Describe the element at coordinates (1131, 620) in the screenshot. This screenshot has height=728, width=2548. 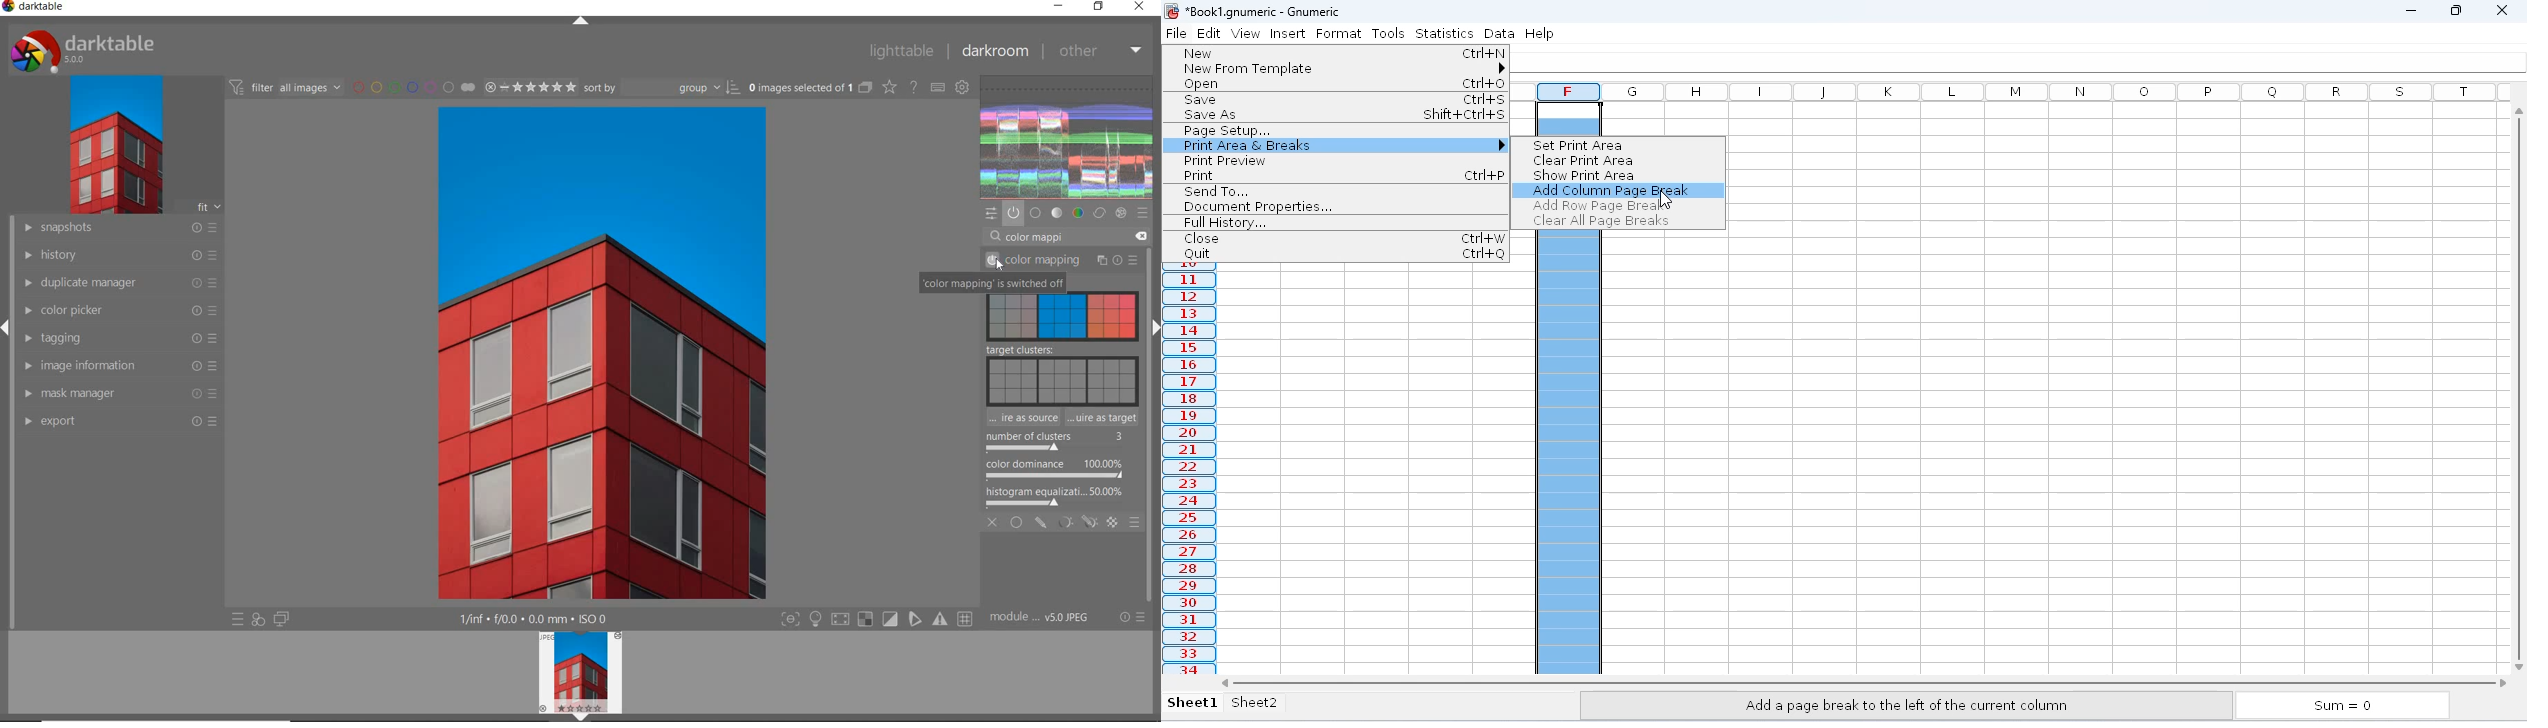
I see `reset or preset & preference` at that location.